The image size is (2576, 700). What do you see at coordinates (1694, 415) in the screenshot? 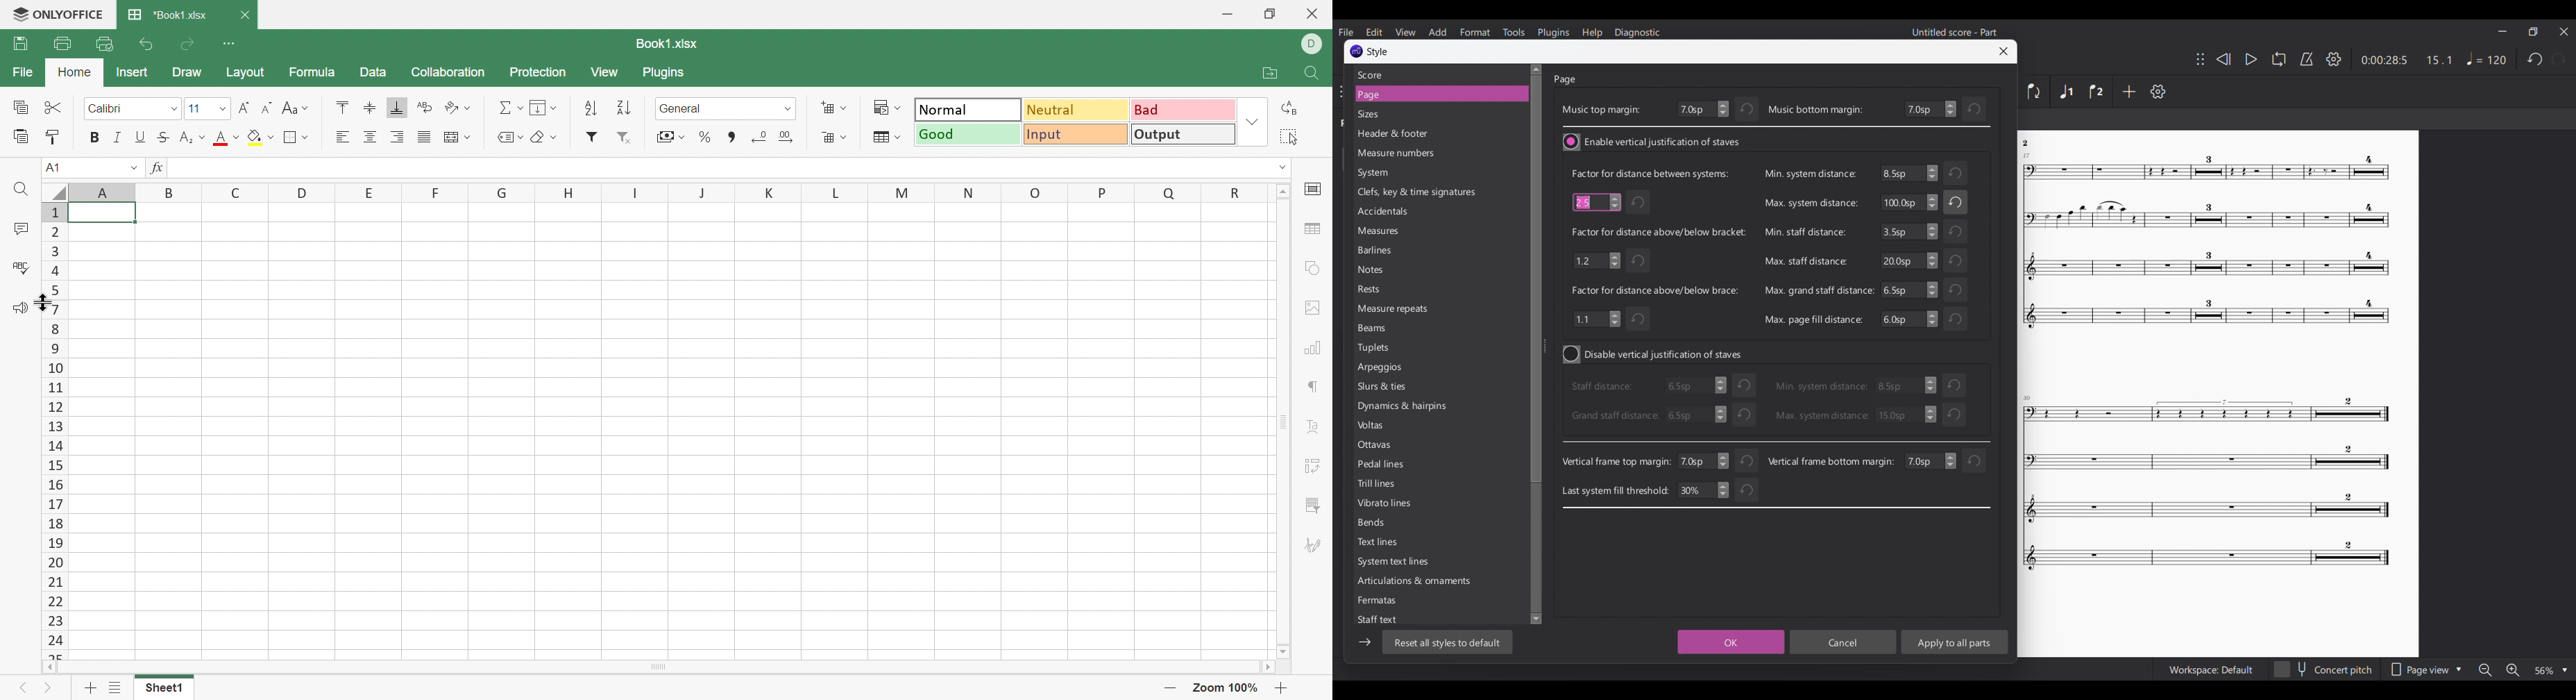
I see `6.5sp` at bounding box center [1694, 415].